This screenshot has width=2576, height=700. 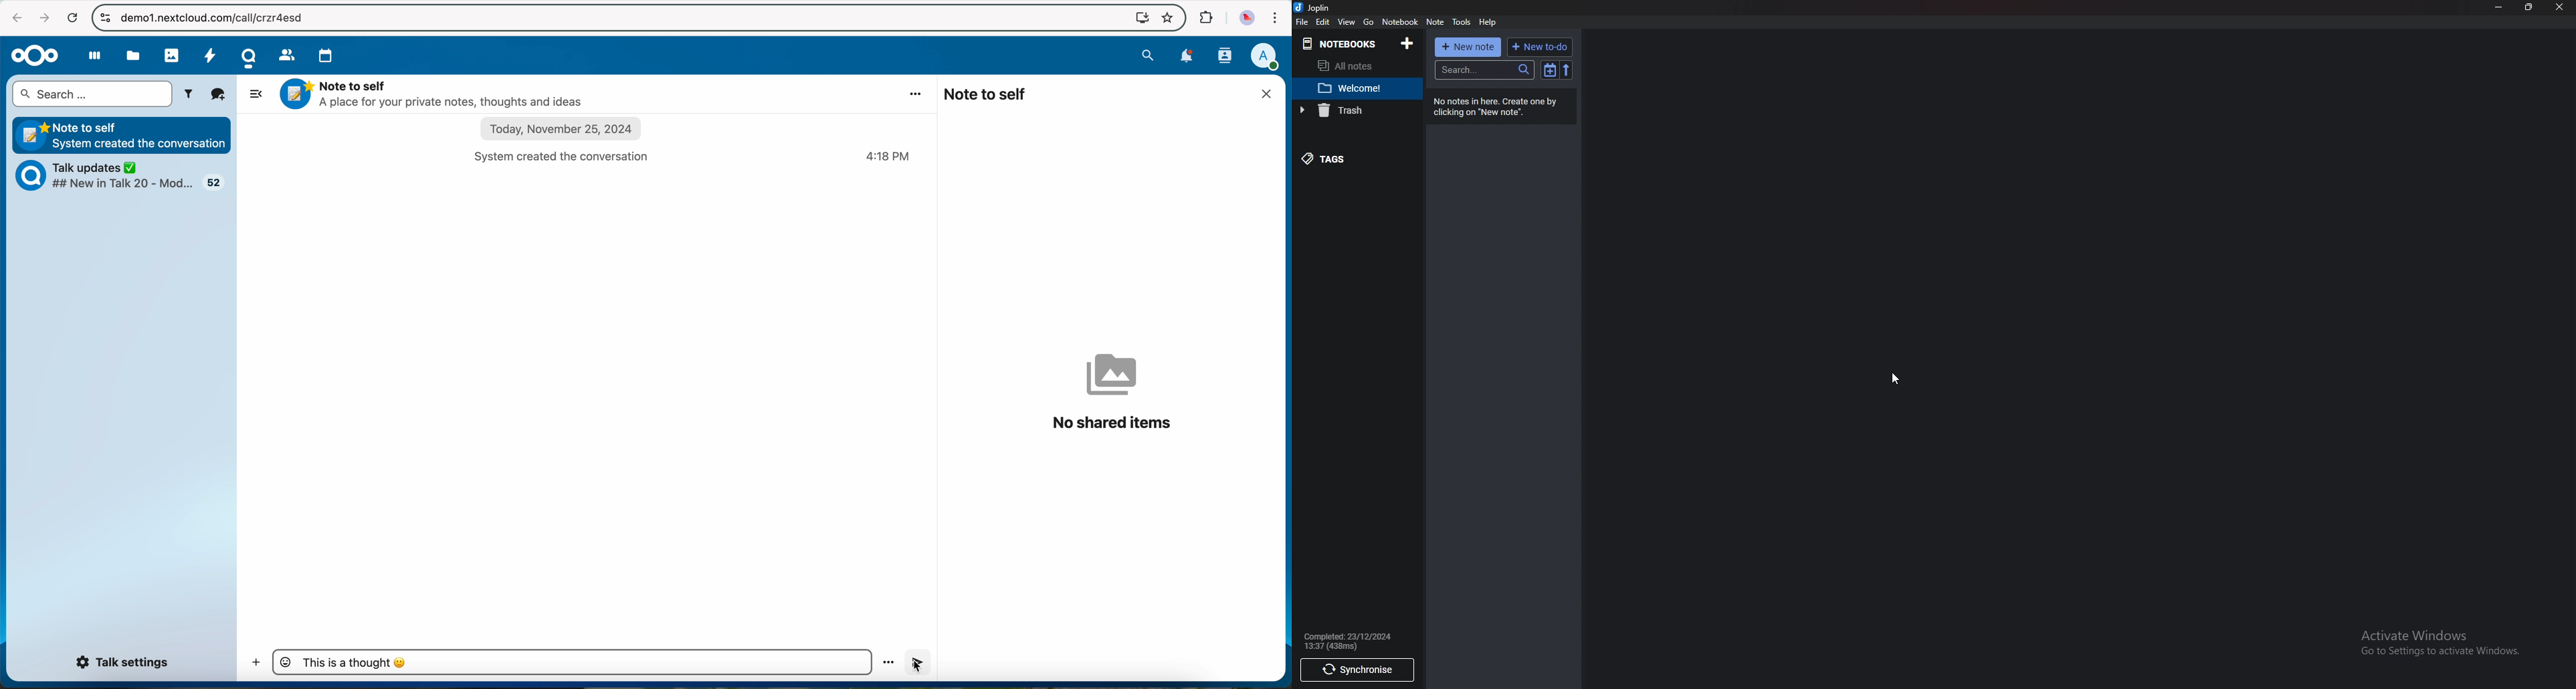 What do you see at coordinates (1549, 71) in the screenshot?
I see `Toggle sort order` at bounding box center [1549, 71].